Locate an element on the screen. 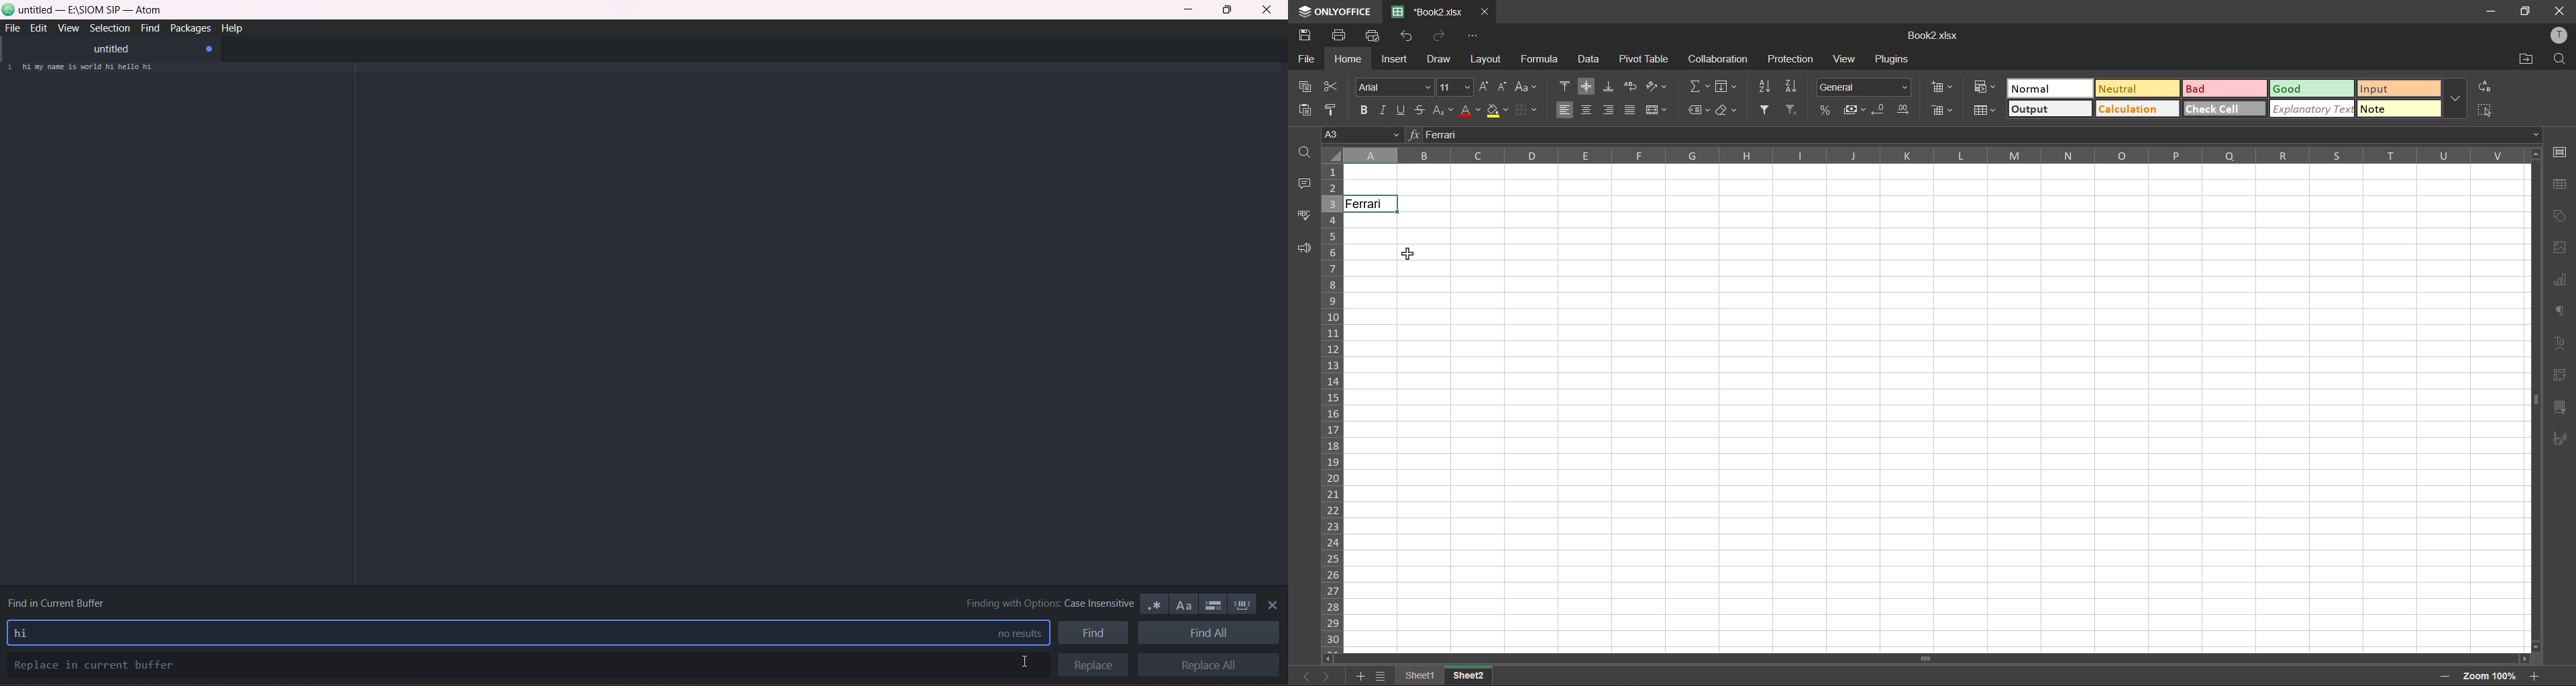 The width and height of the screenshot is (2576, 700). help is located at coordinates (233, 28).